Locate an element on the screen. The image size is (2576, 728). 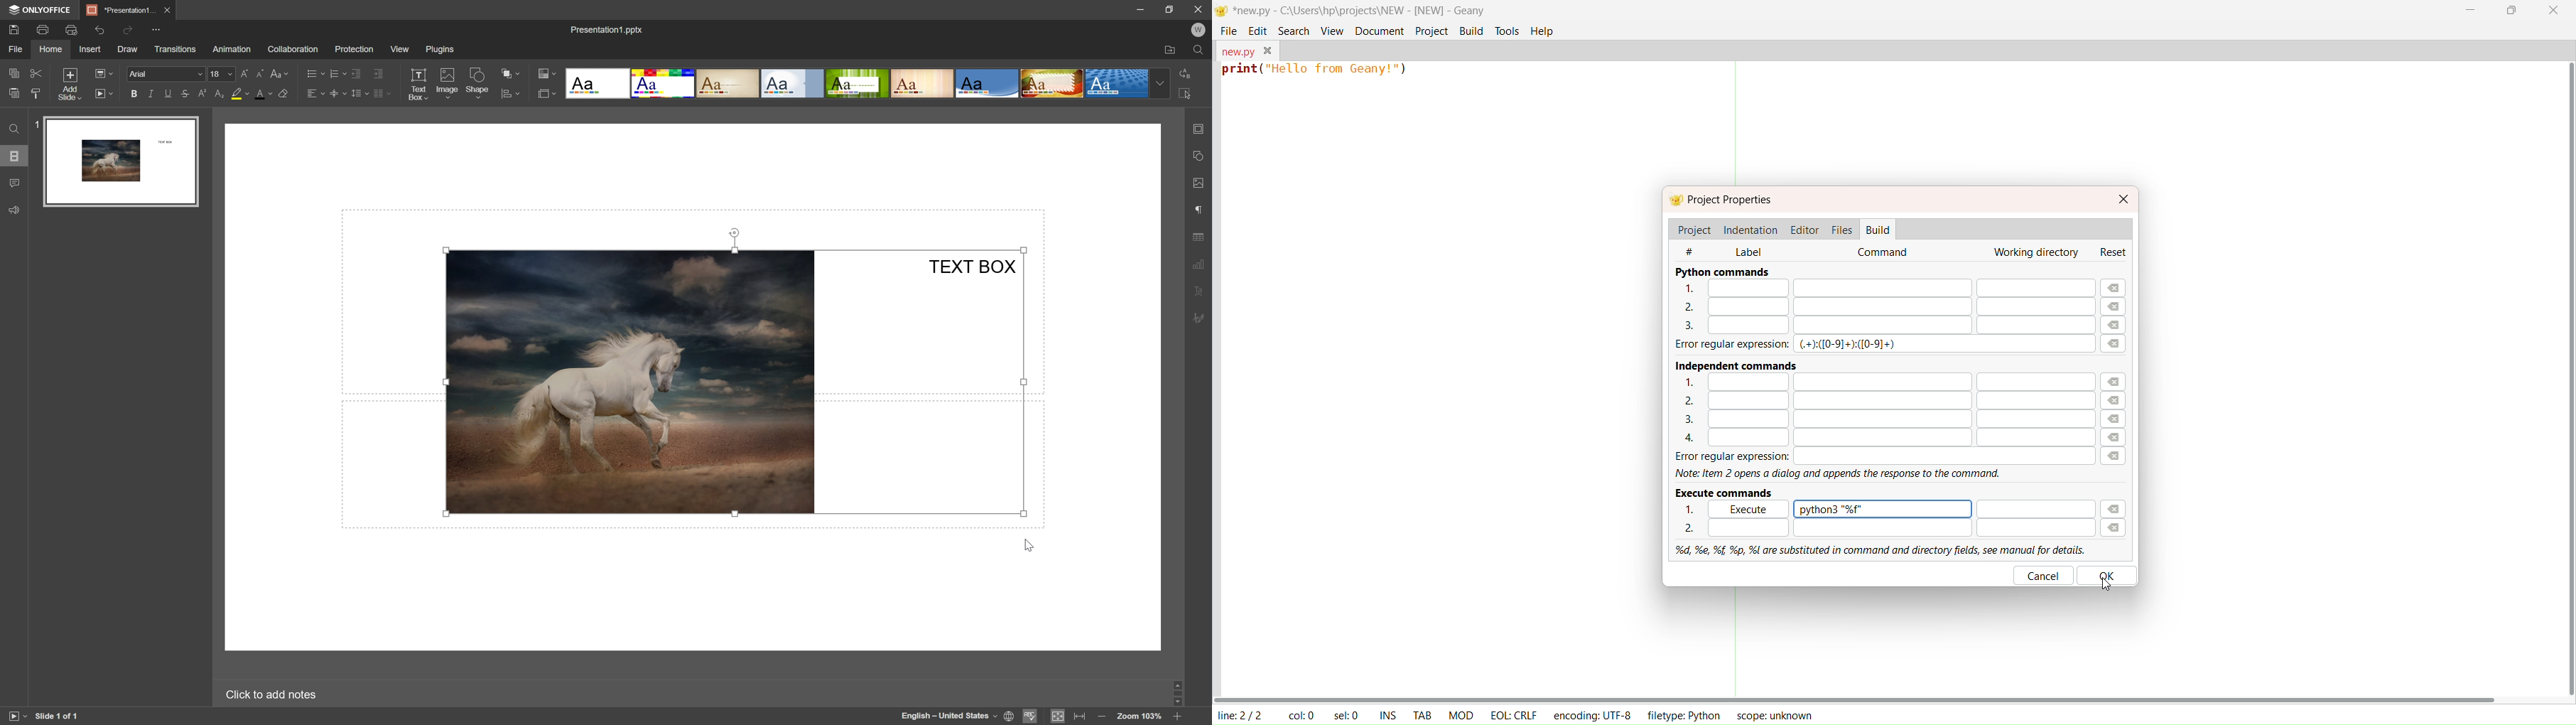
image is located at coordinates (447, 82).